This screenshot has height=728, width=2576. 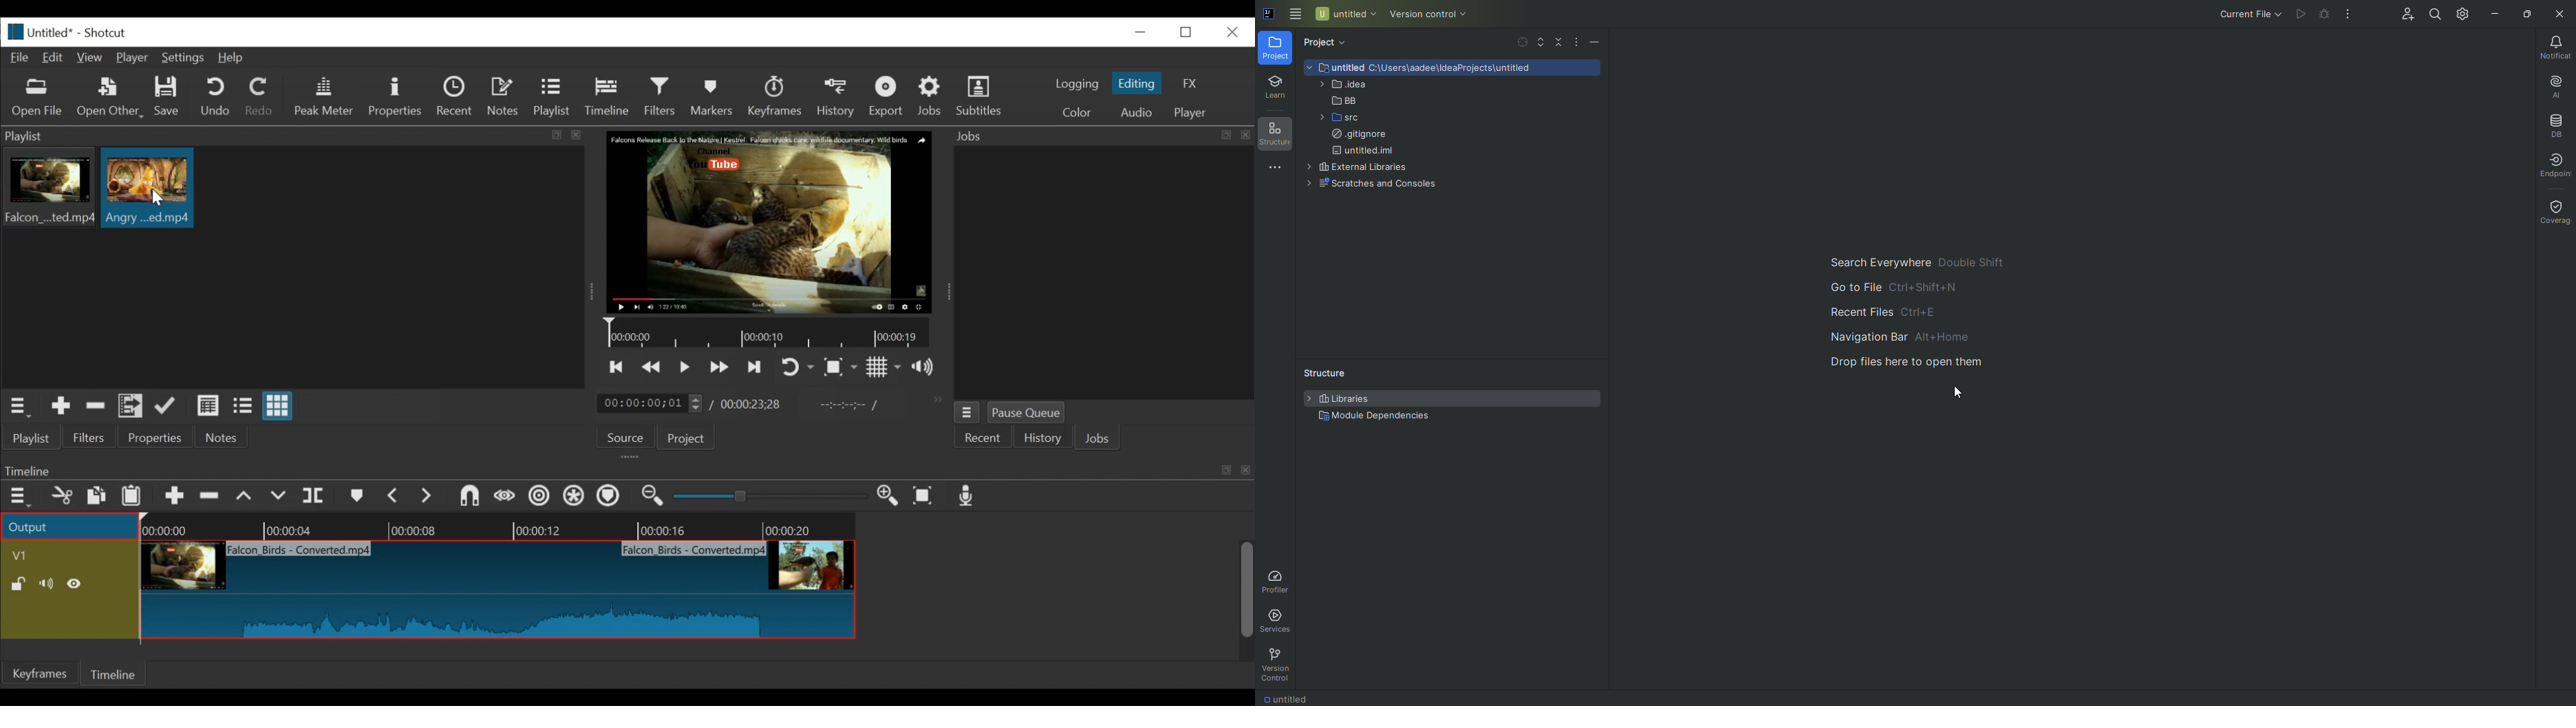 I want to click on Open Other, so click(x=111, y=98).